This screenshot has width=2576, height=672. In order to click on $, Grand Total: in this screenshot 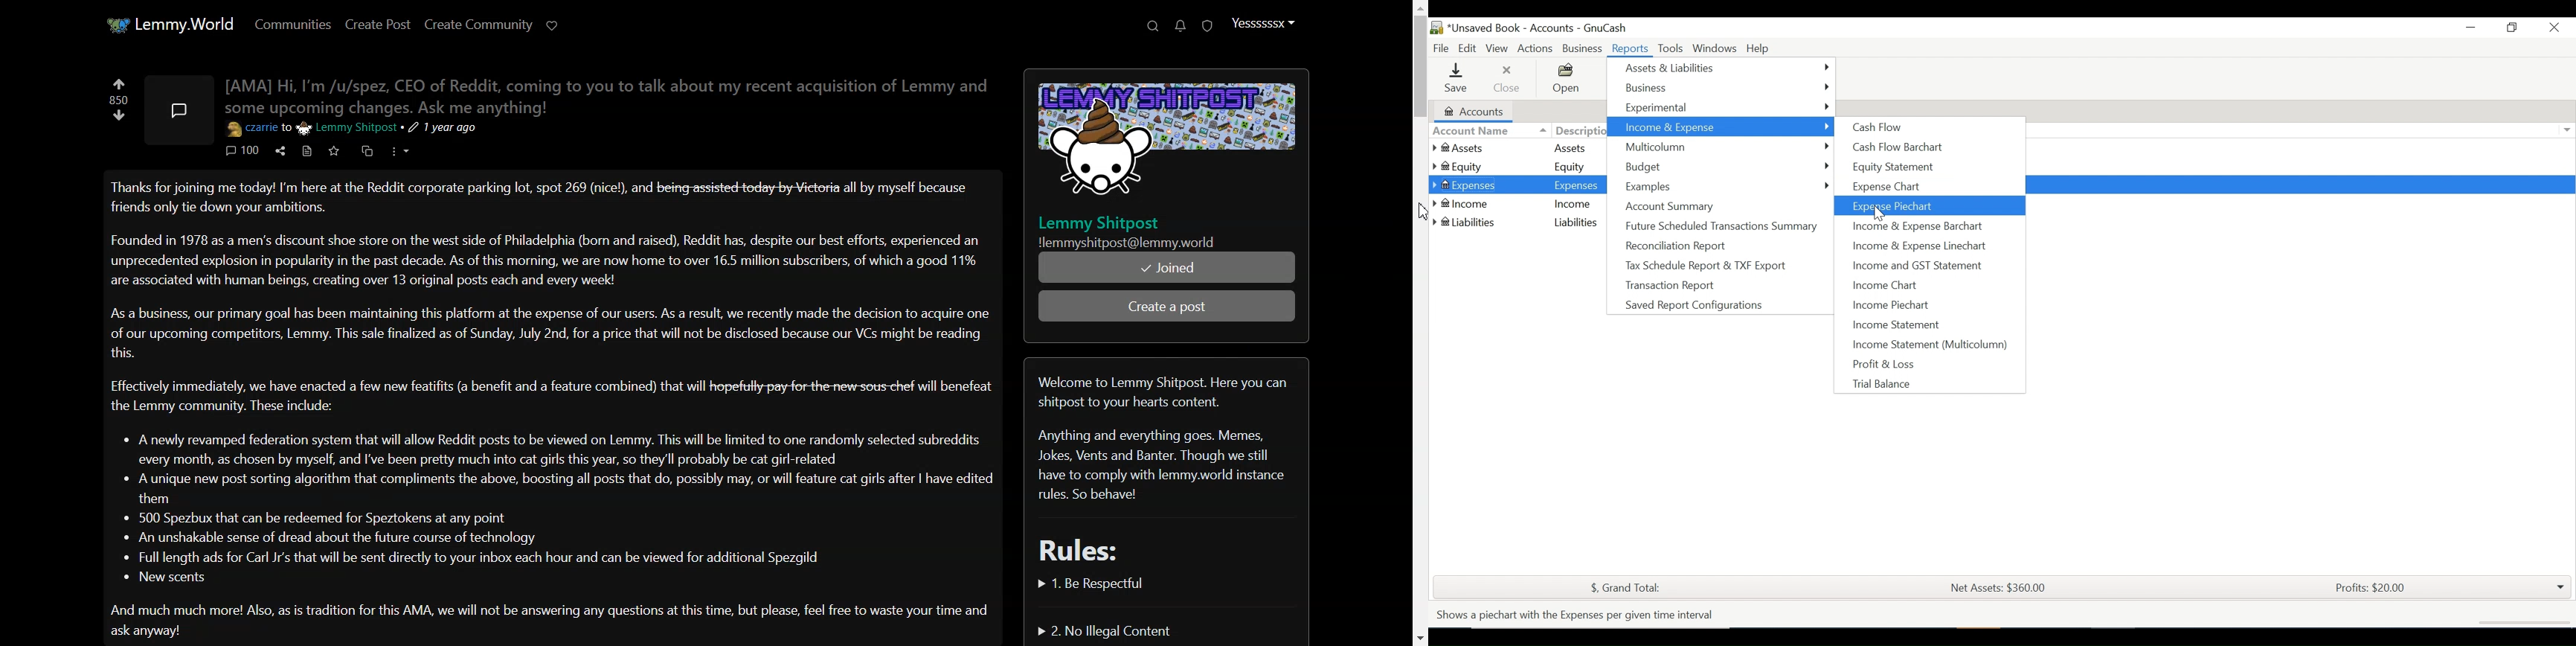, I will do `click(1623, 587)`.